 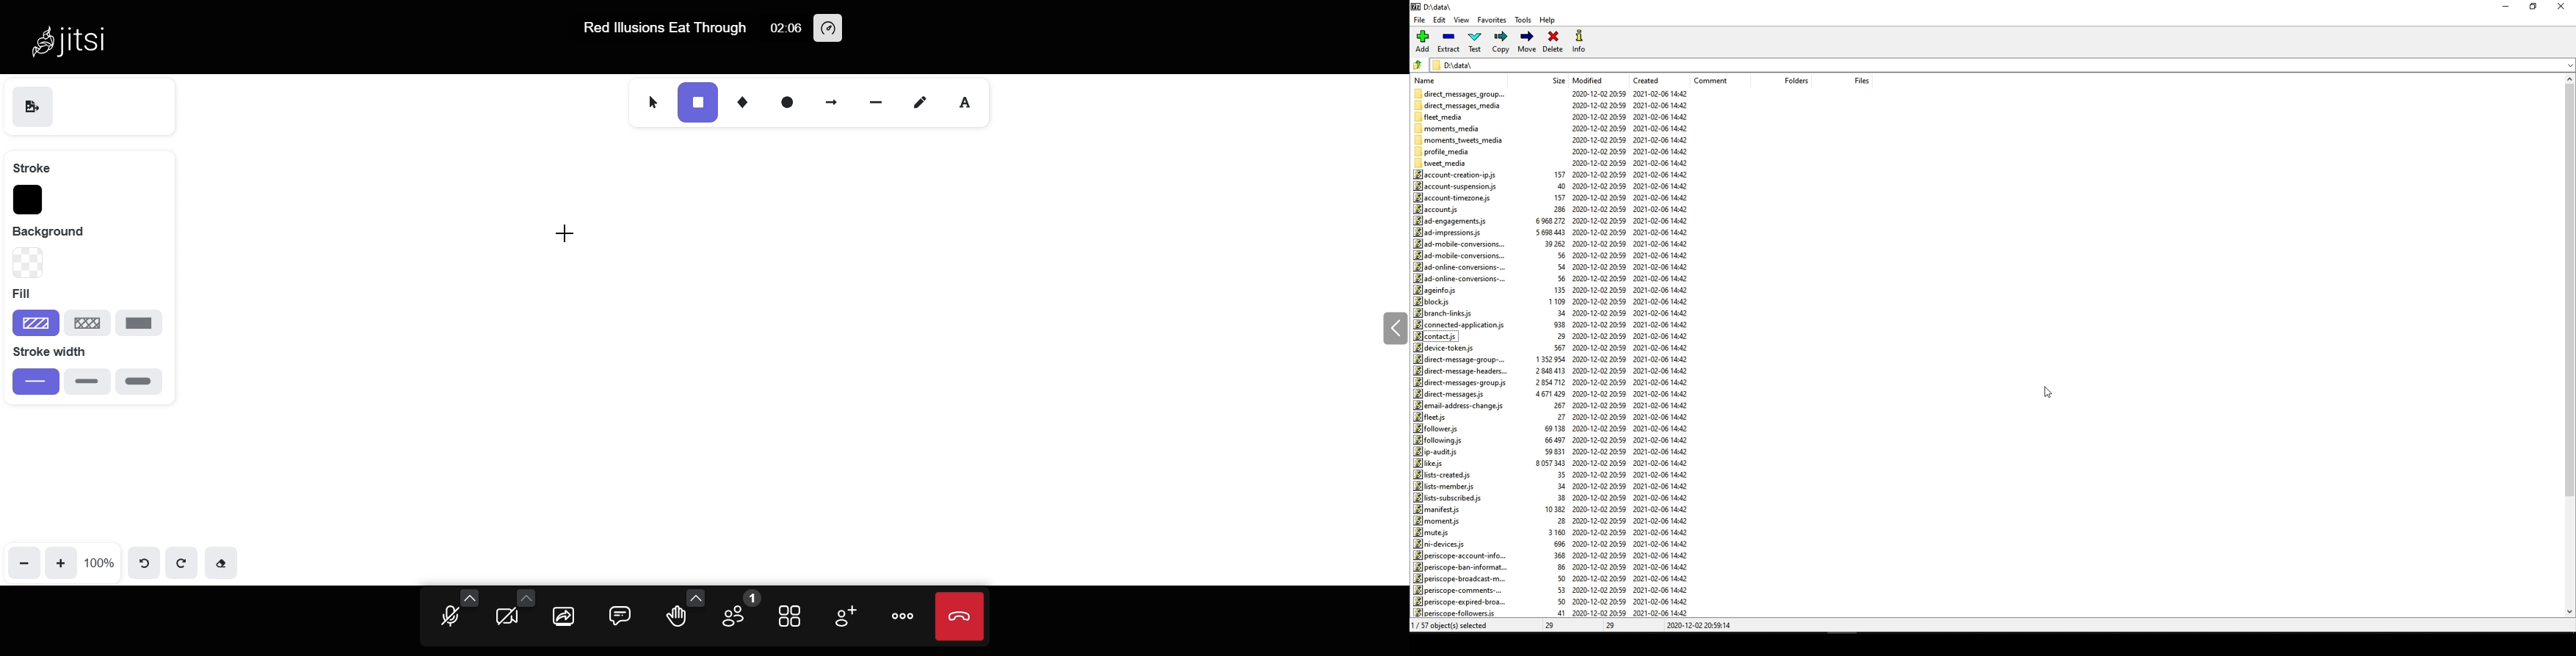 I want to click on diamond, so click(x=746, y=101).